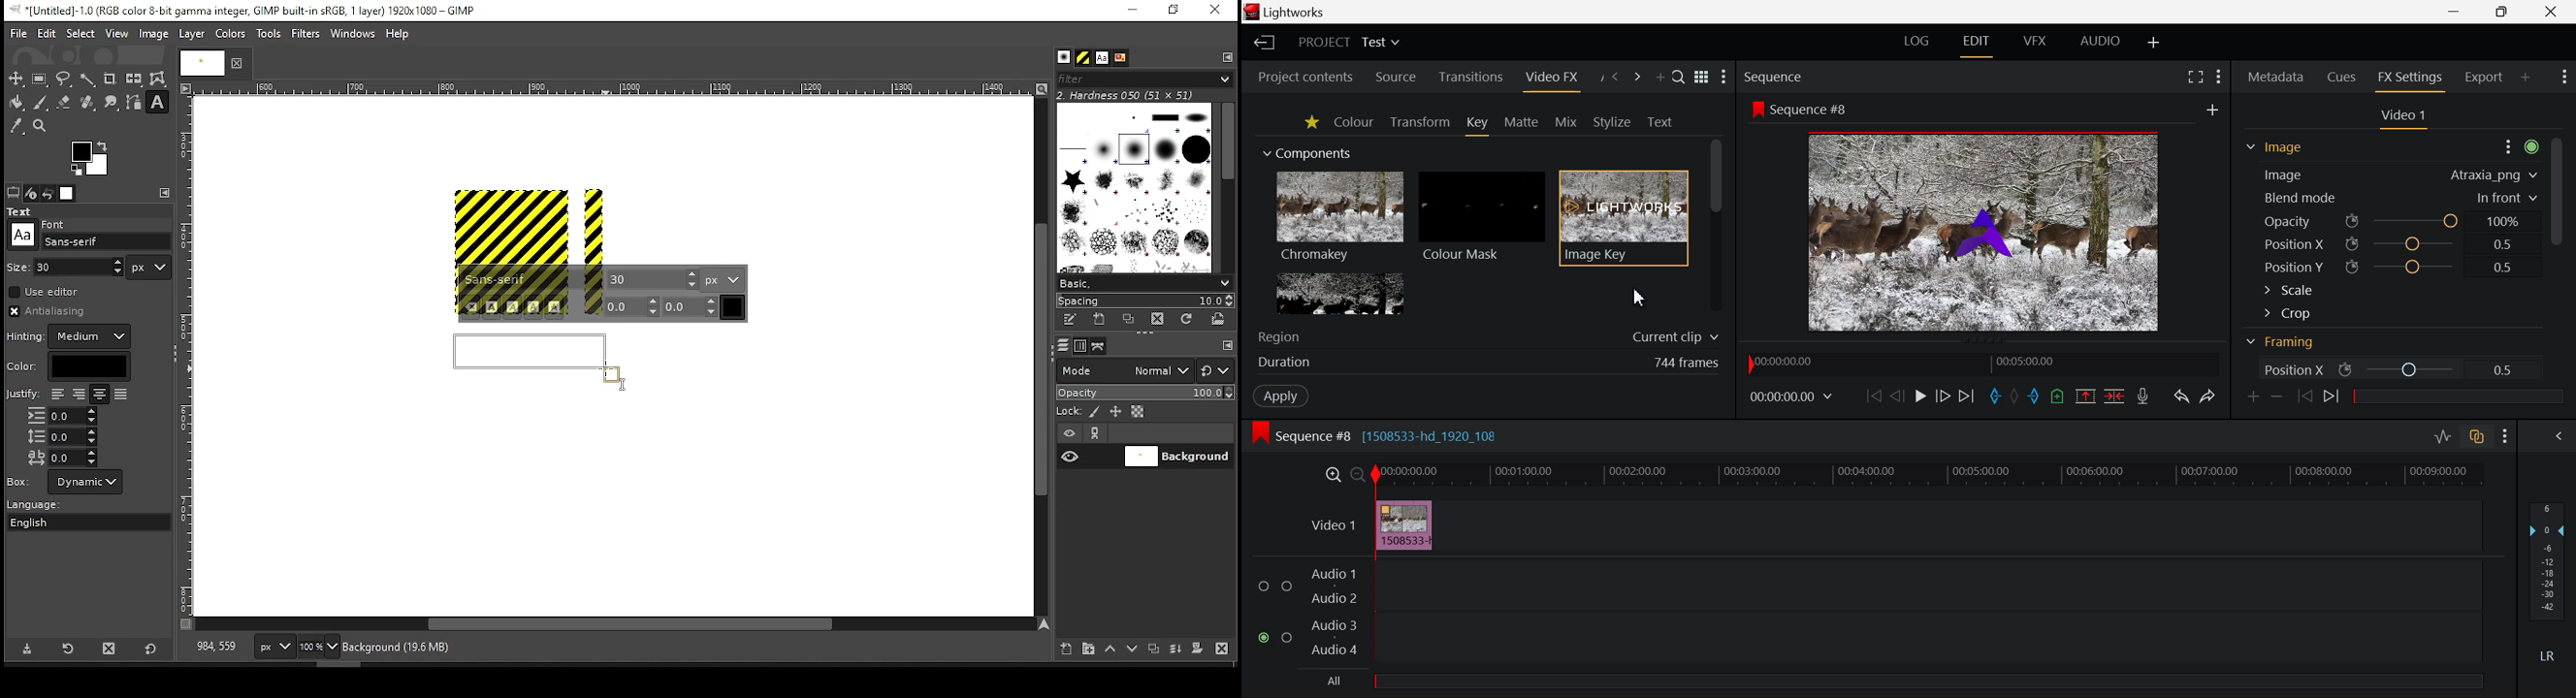 This screenshot has width=2576, height=700. I want to click on antialiasing, so click(52, 311).